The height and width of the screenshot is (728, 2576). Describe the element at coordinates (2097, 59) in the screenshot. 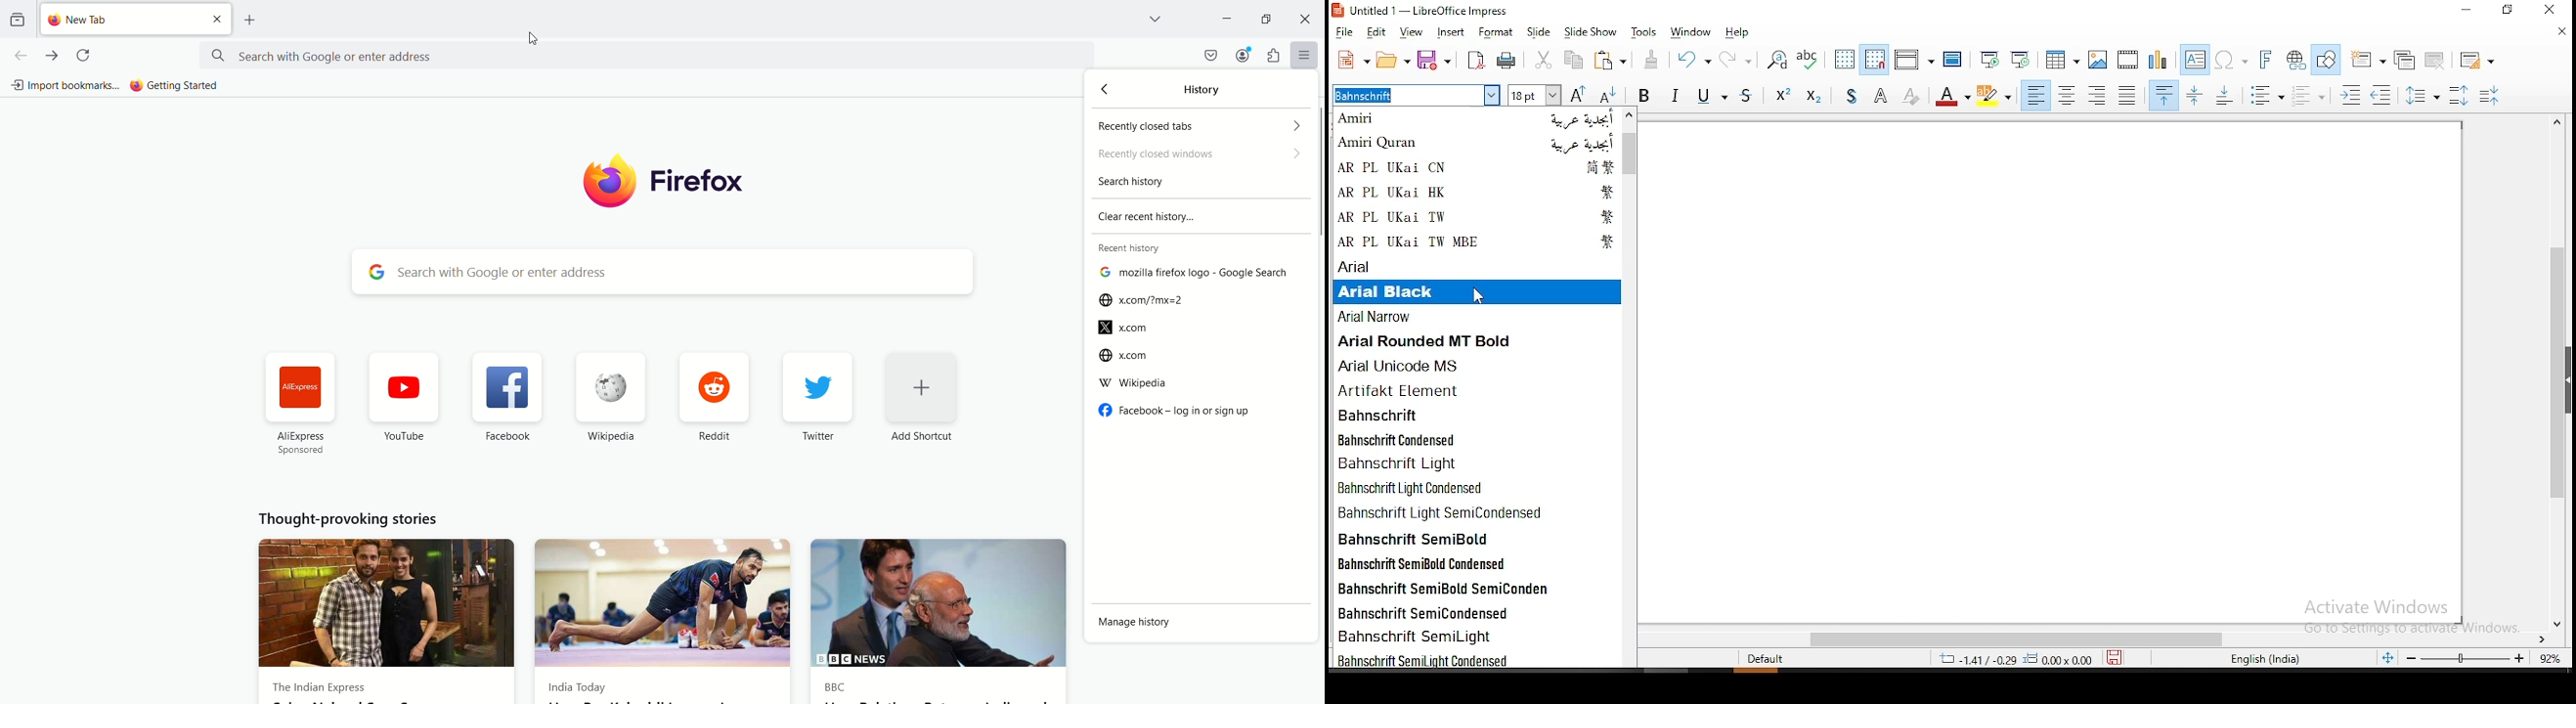

I see `image` at that location.